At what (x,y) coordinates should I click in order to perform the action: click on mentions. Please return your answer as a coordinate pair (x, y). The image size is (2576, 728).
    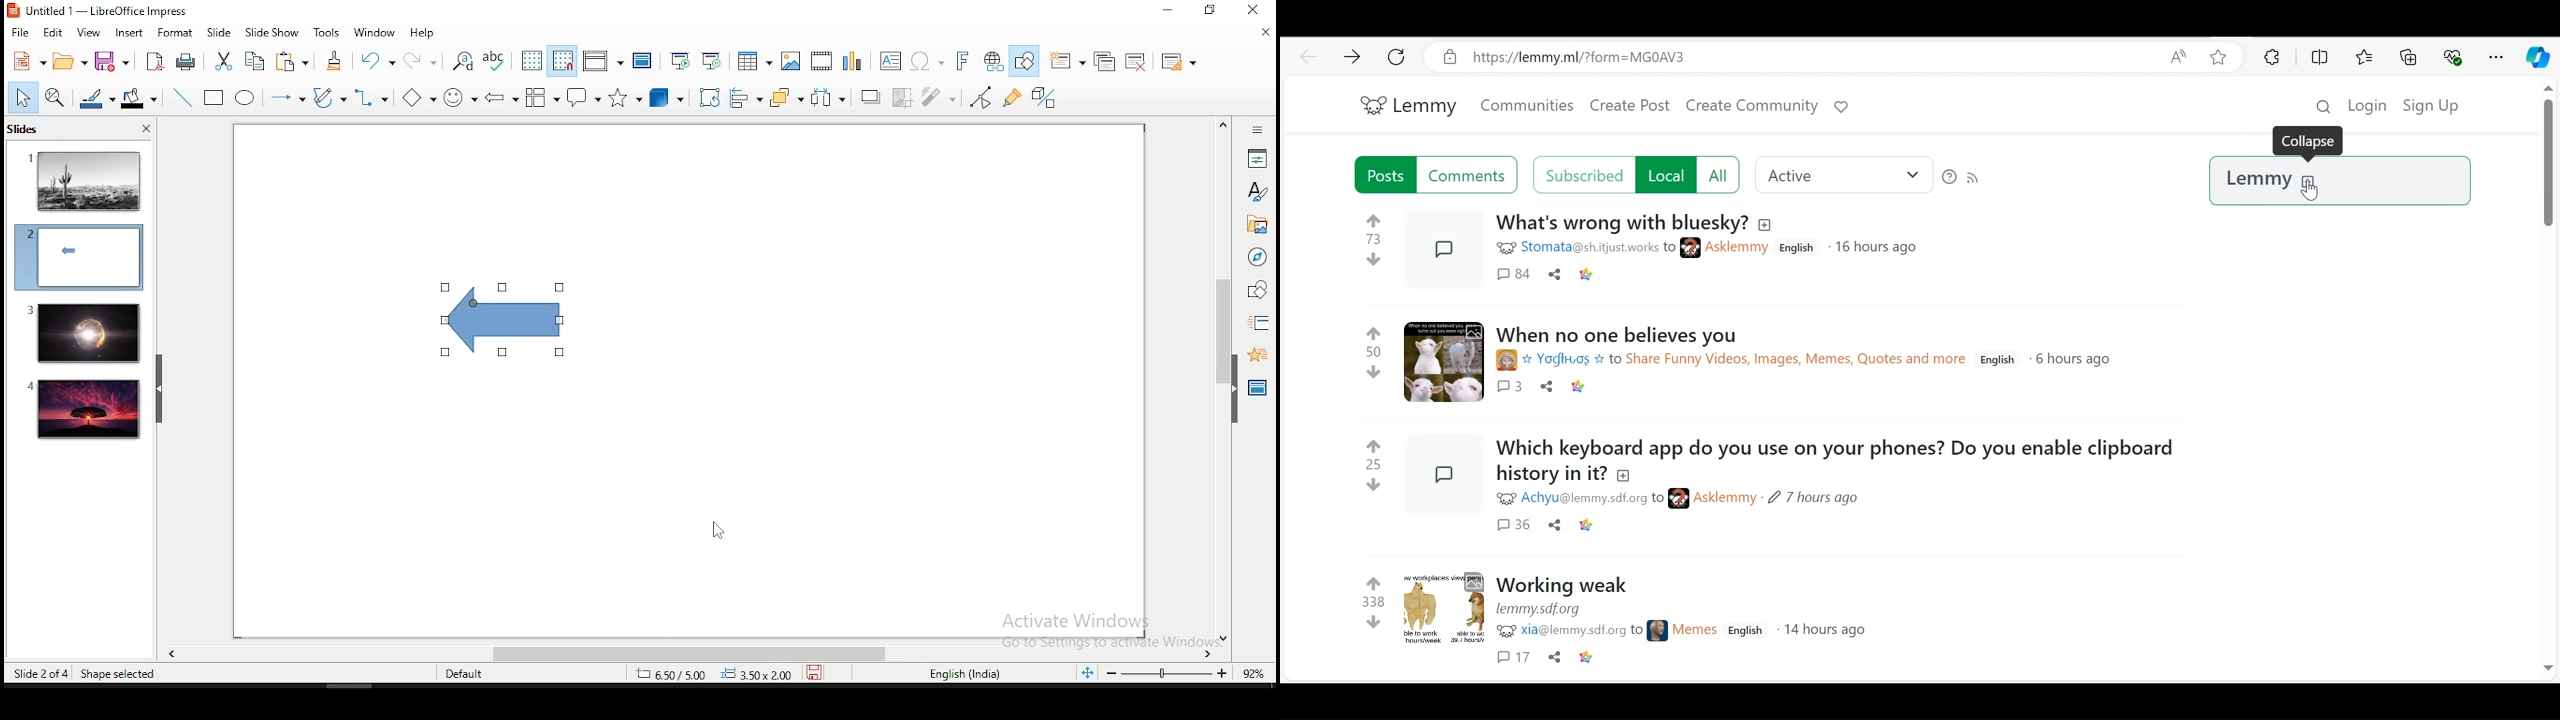
    Looking at the image, I should click on (1593, 498).